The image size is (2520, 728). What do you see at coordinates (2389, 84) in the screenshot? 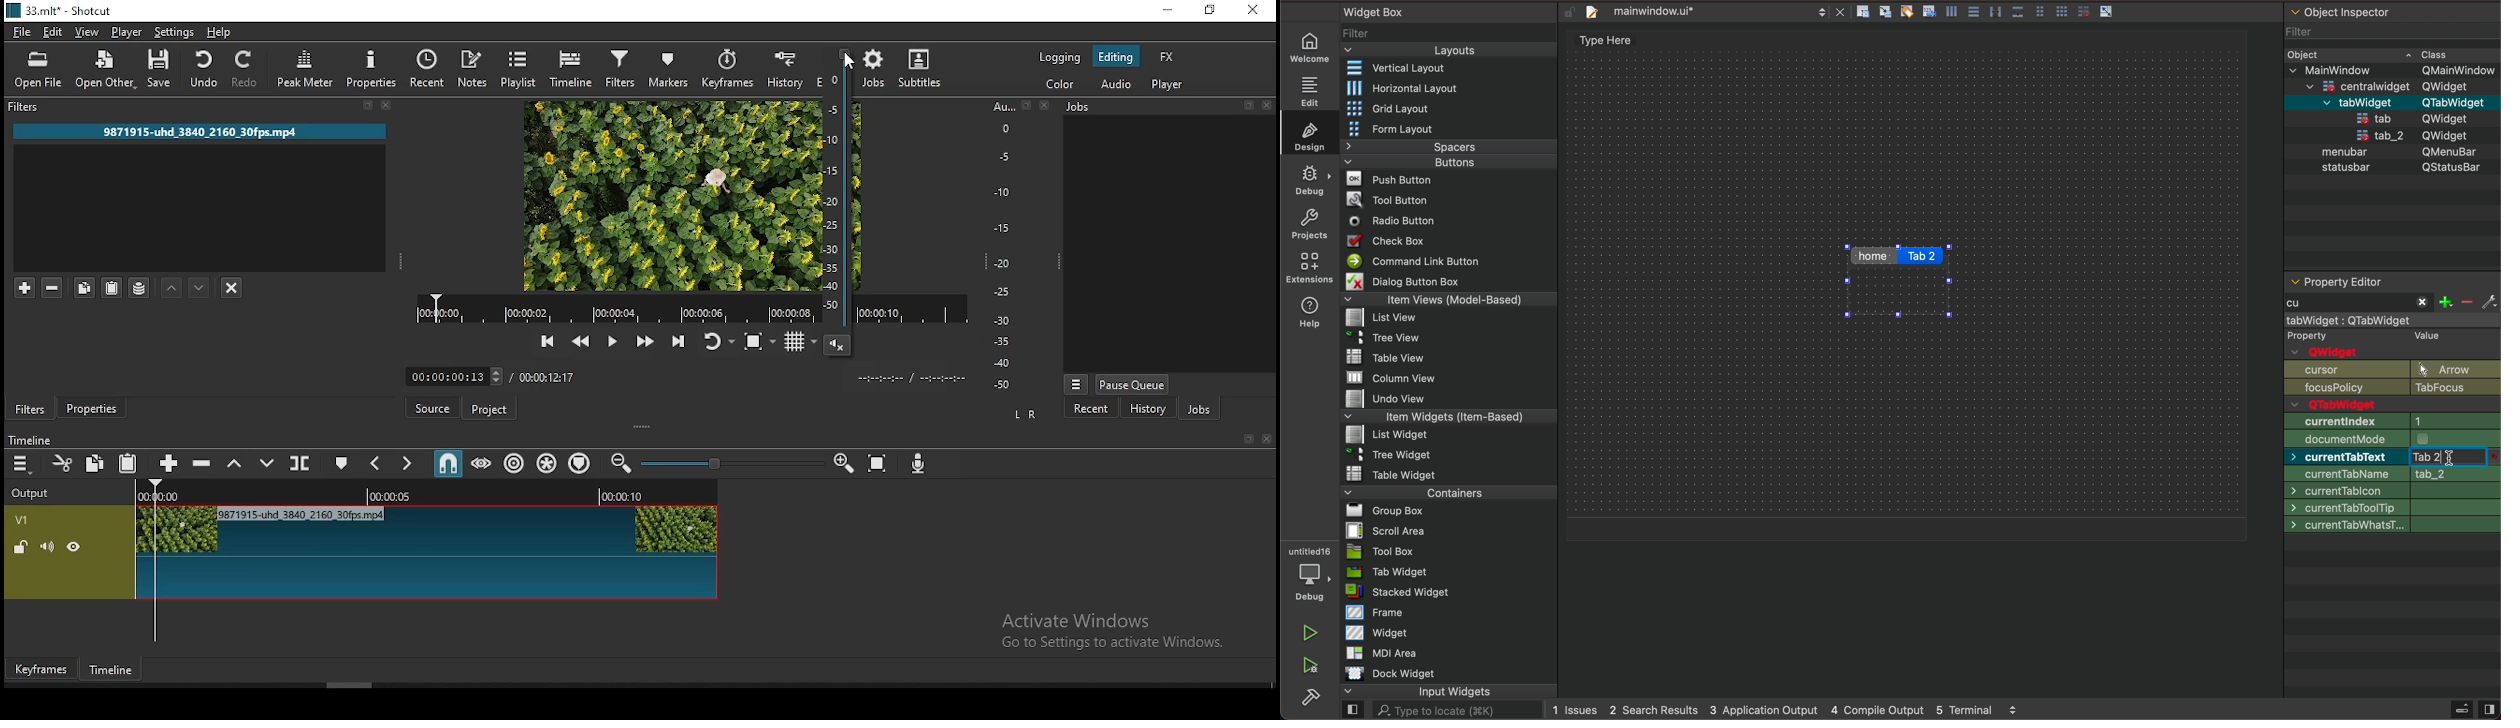
I see `=centralwidaet OWidaet` at bounding box center [2389, 84].